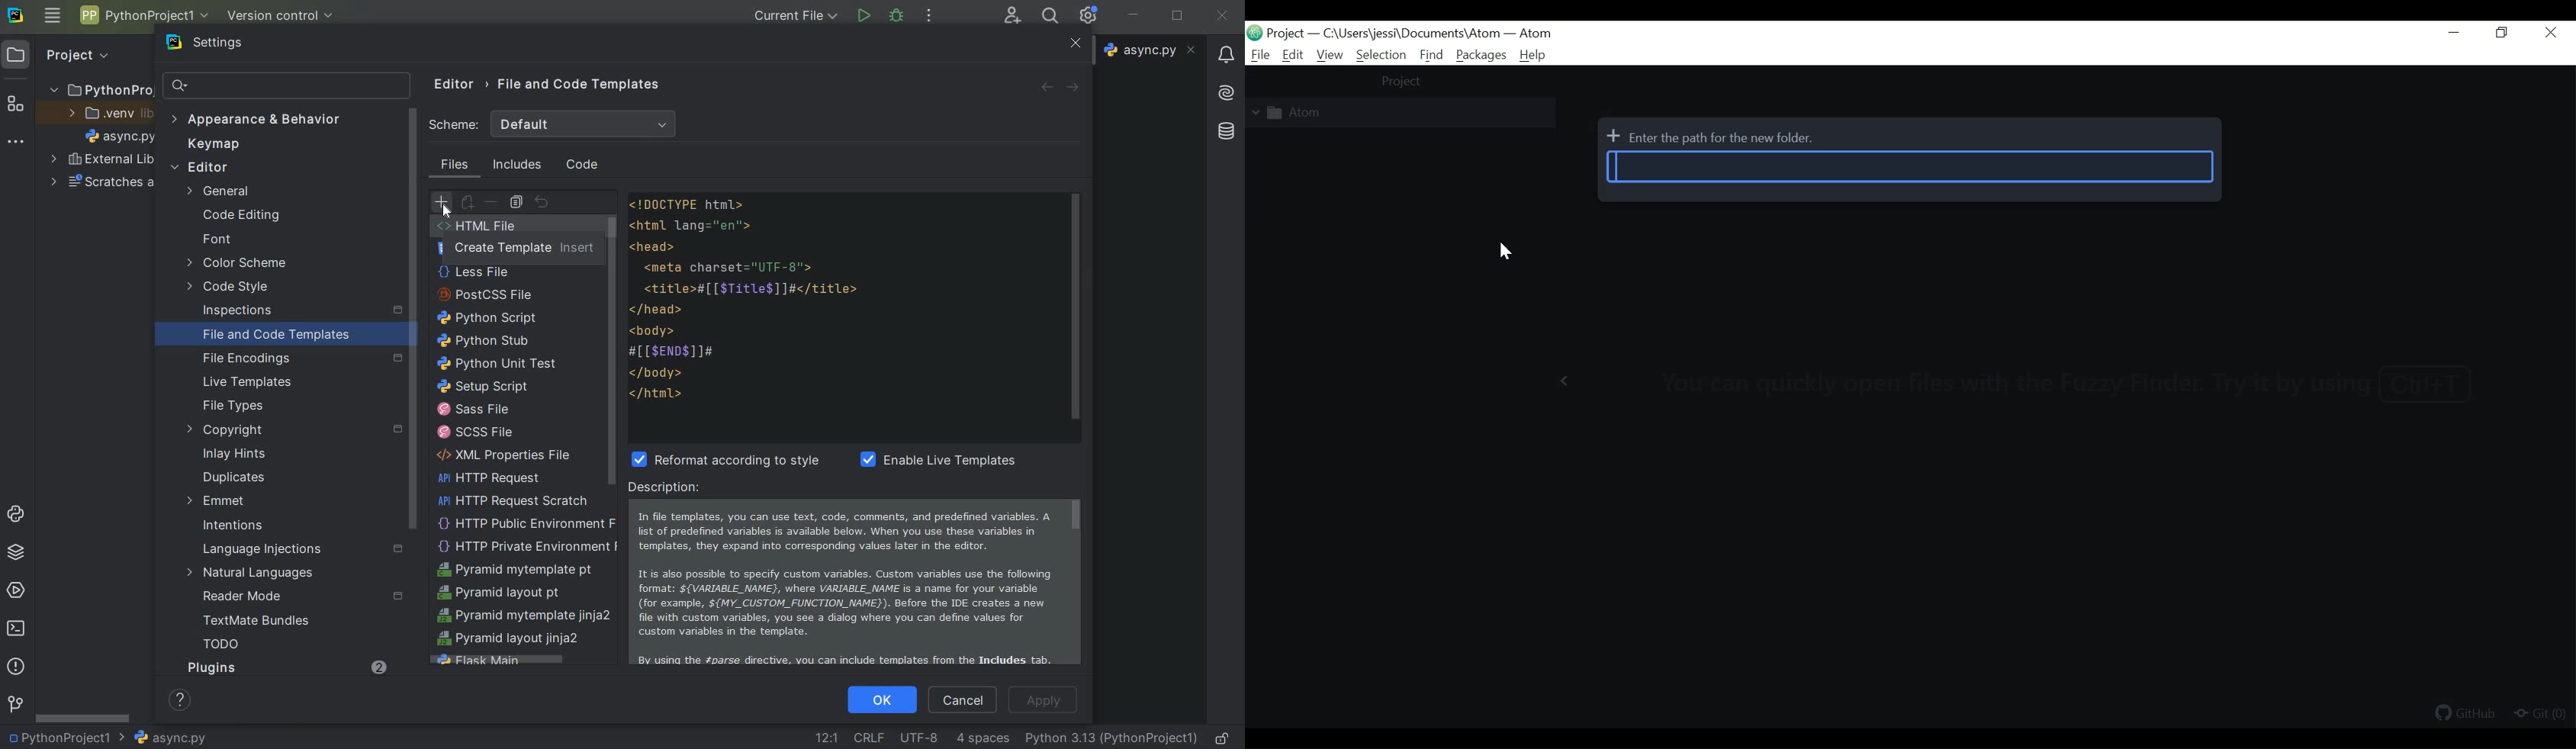 Image resolution: width=2576 pixels, height=756 pixels. Describe the element at coordinates (17, 551) in the screenshot. I see `python packages` at that location.